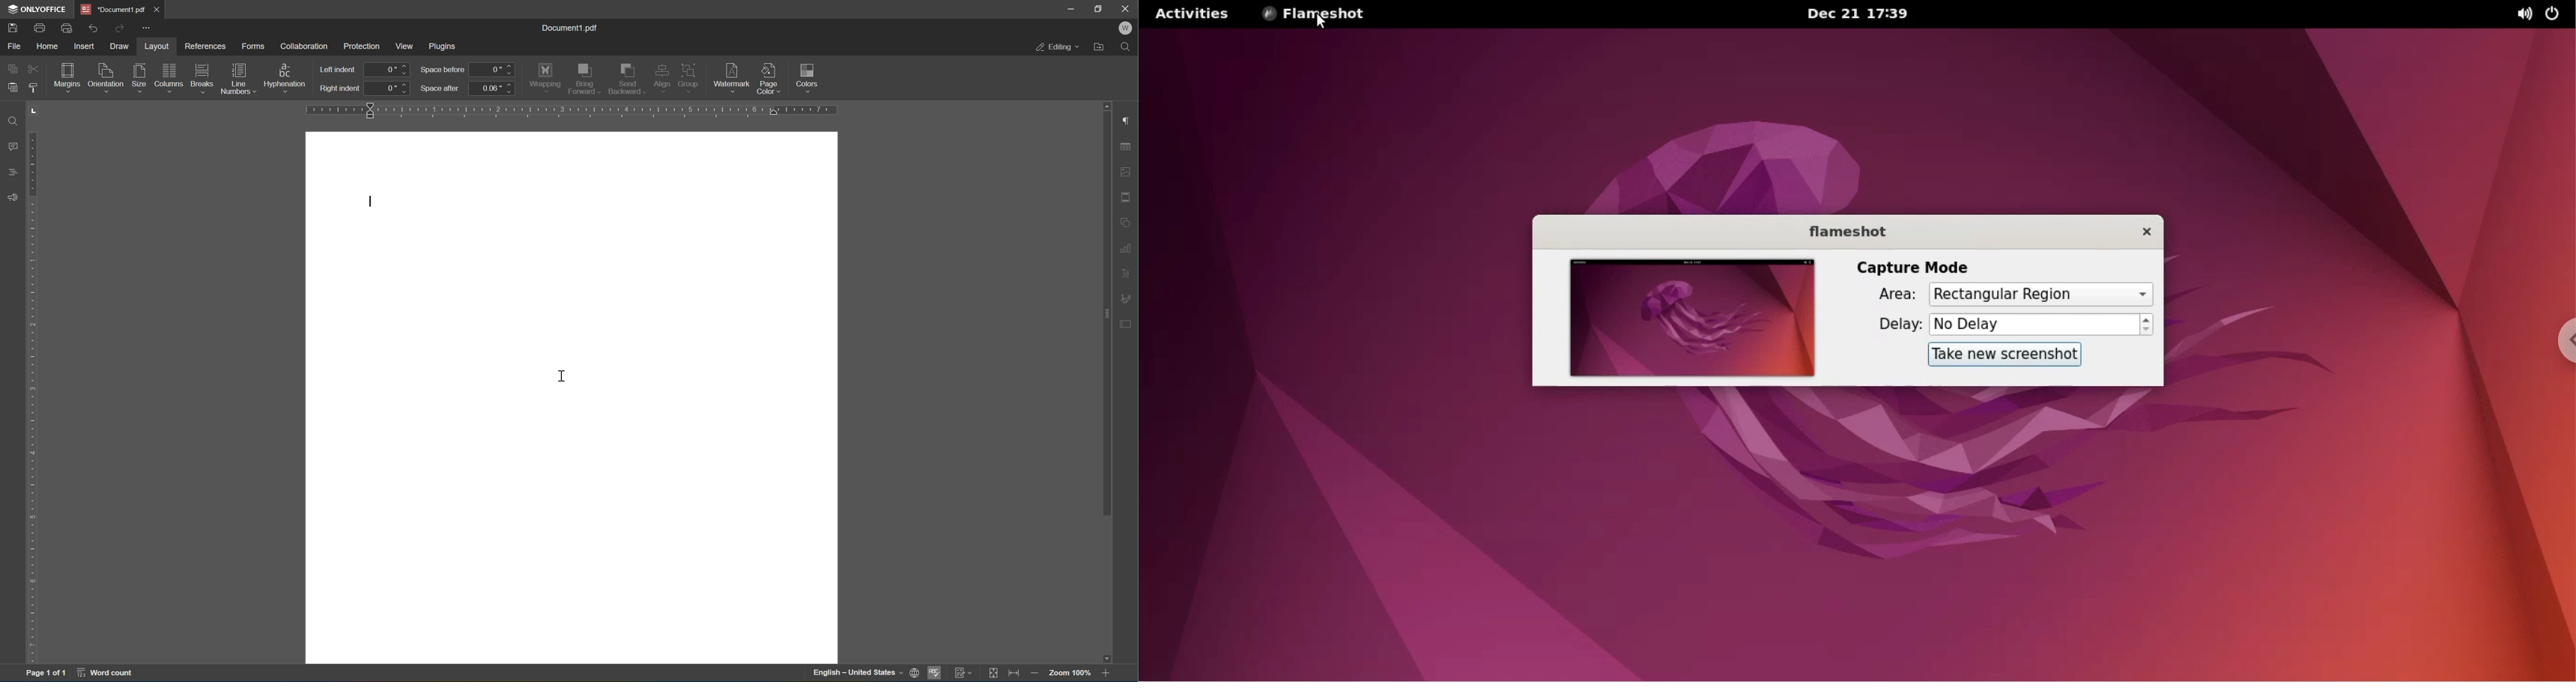  I want to click on header & footer settings, so click(1127, 197).